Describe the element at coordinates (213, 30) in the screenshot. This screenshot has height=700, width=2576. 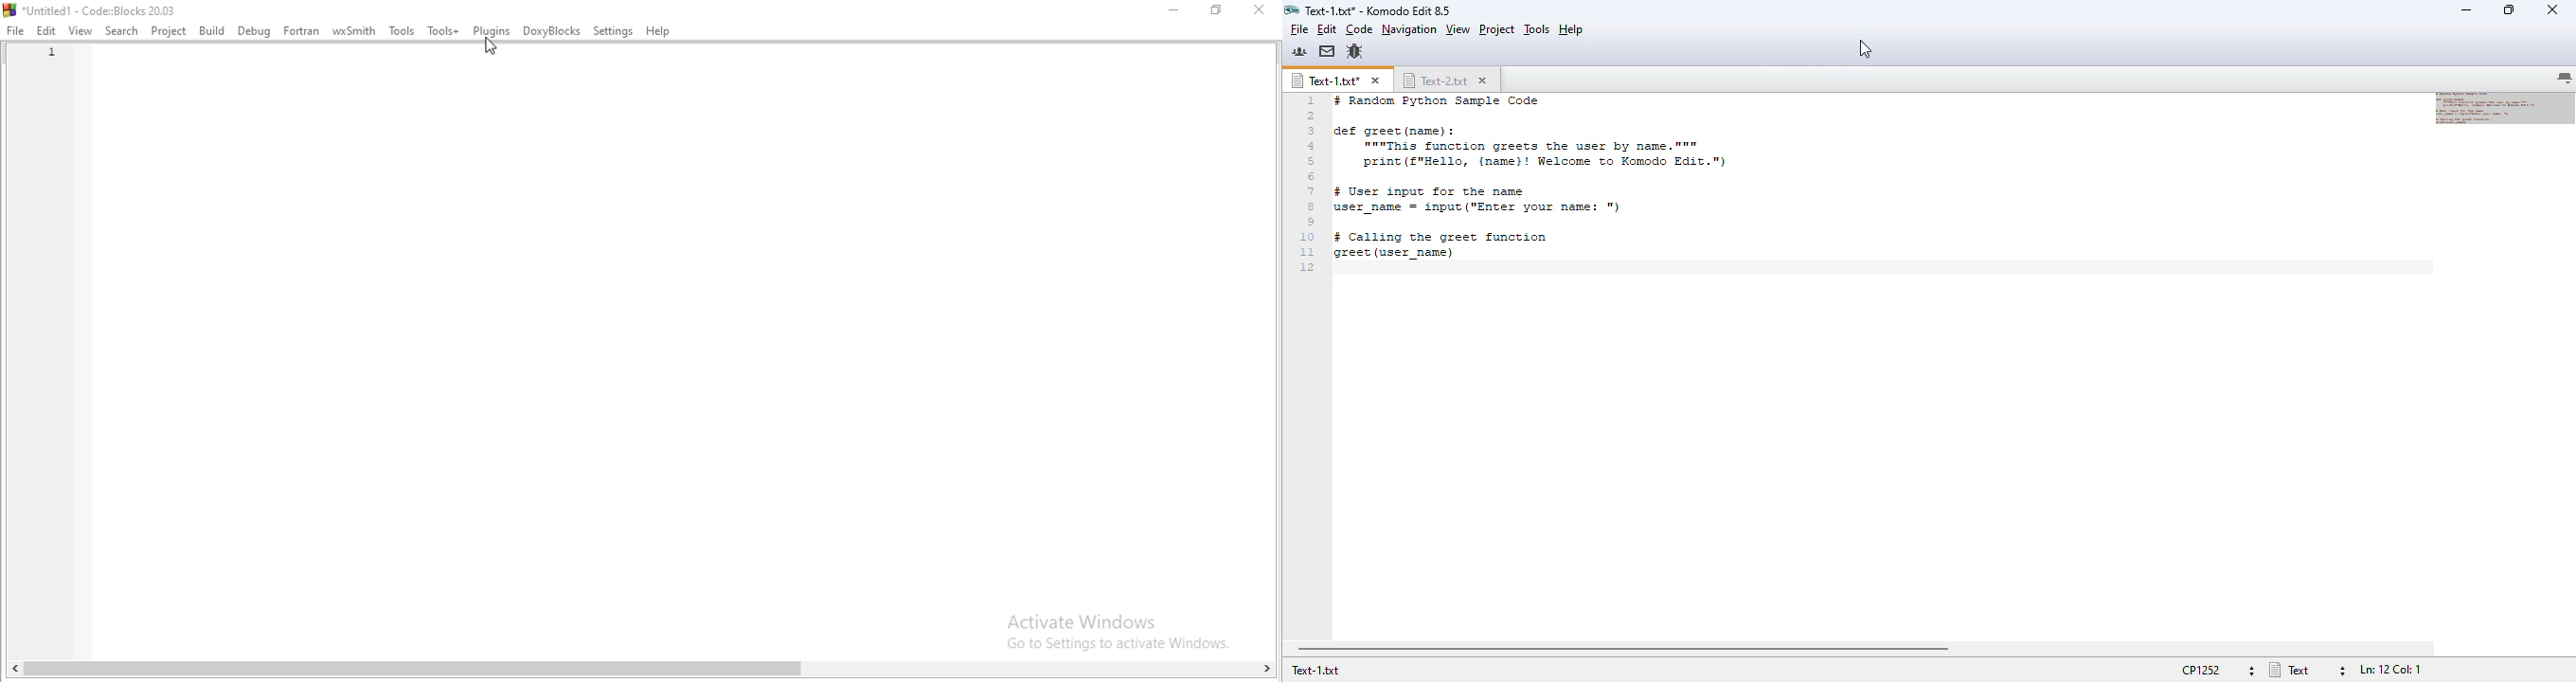
I see `Bulid` at that location.